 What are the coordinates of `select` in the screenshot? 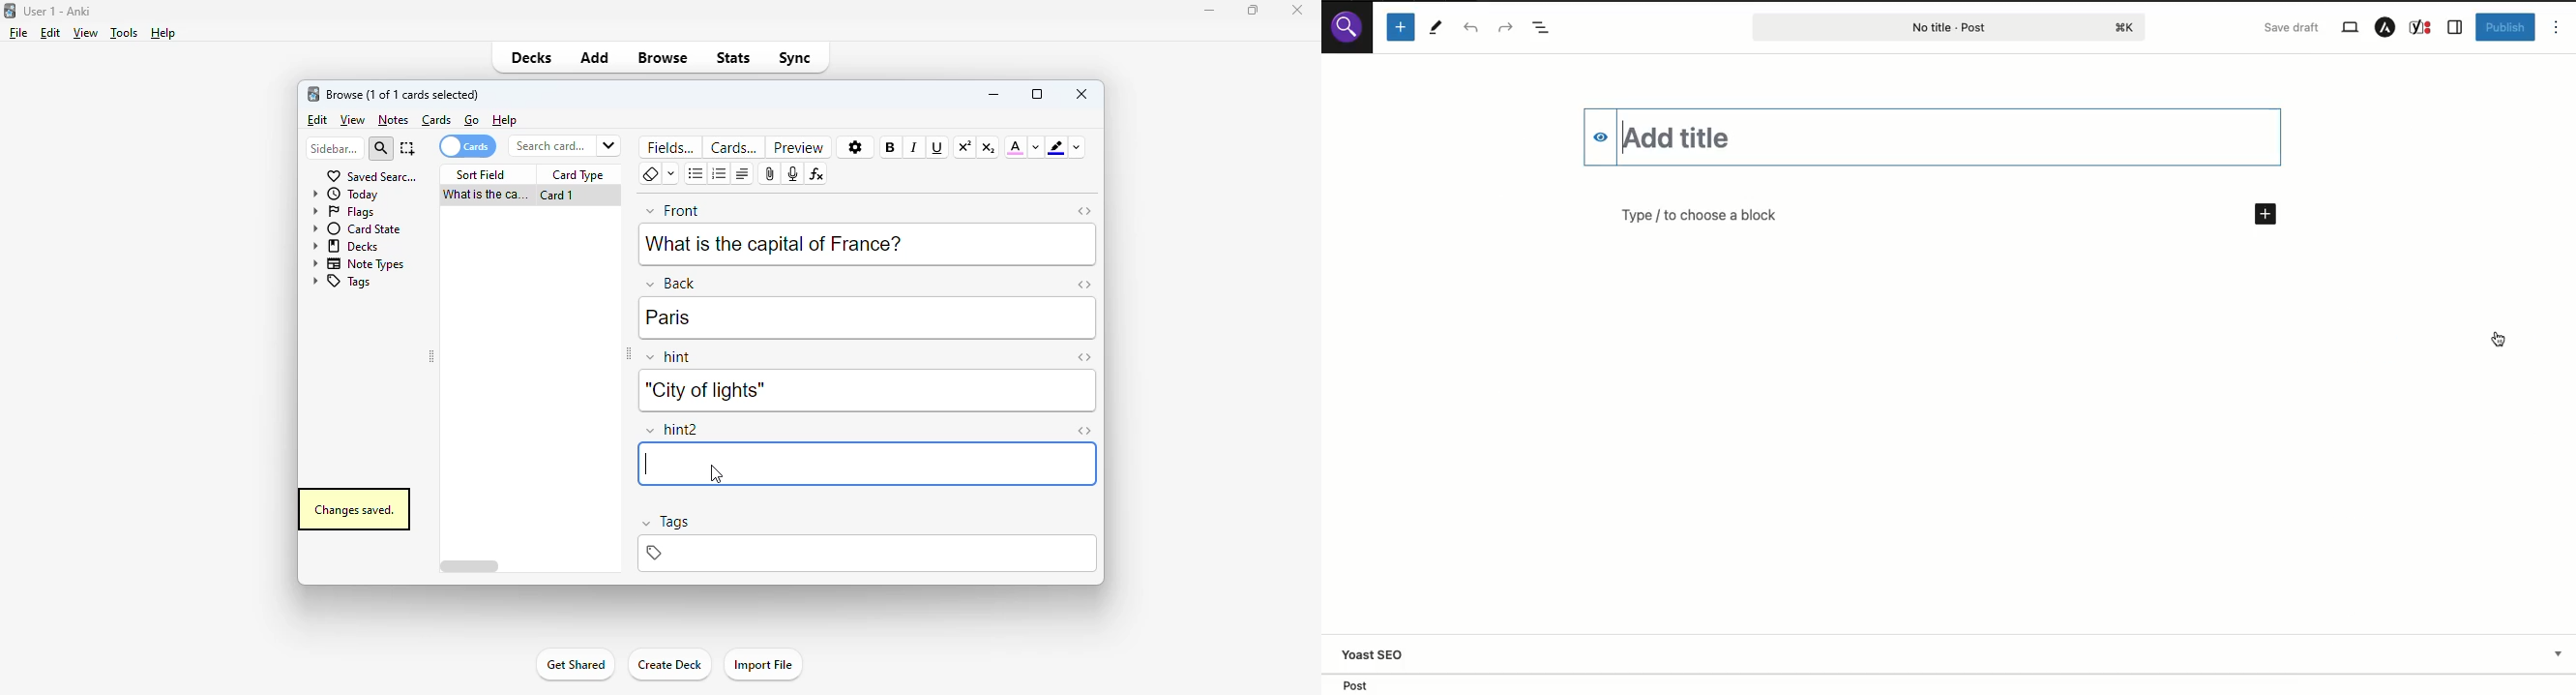 It's located at (408, 148).